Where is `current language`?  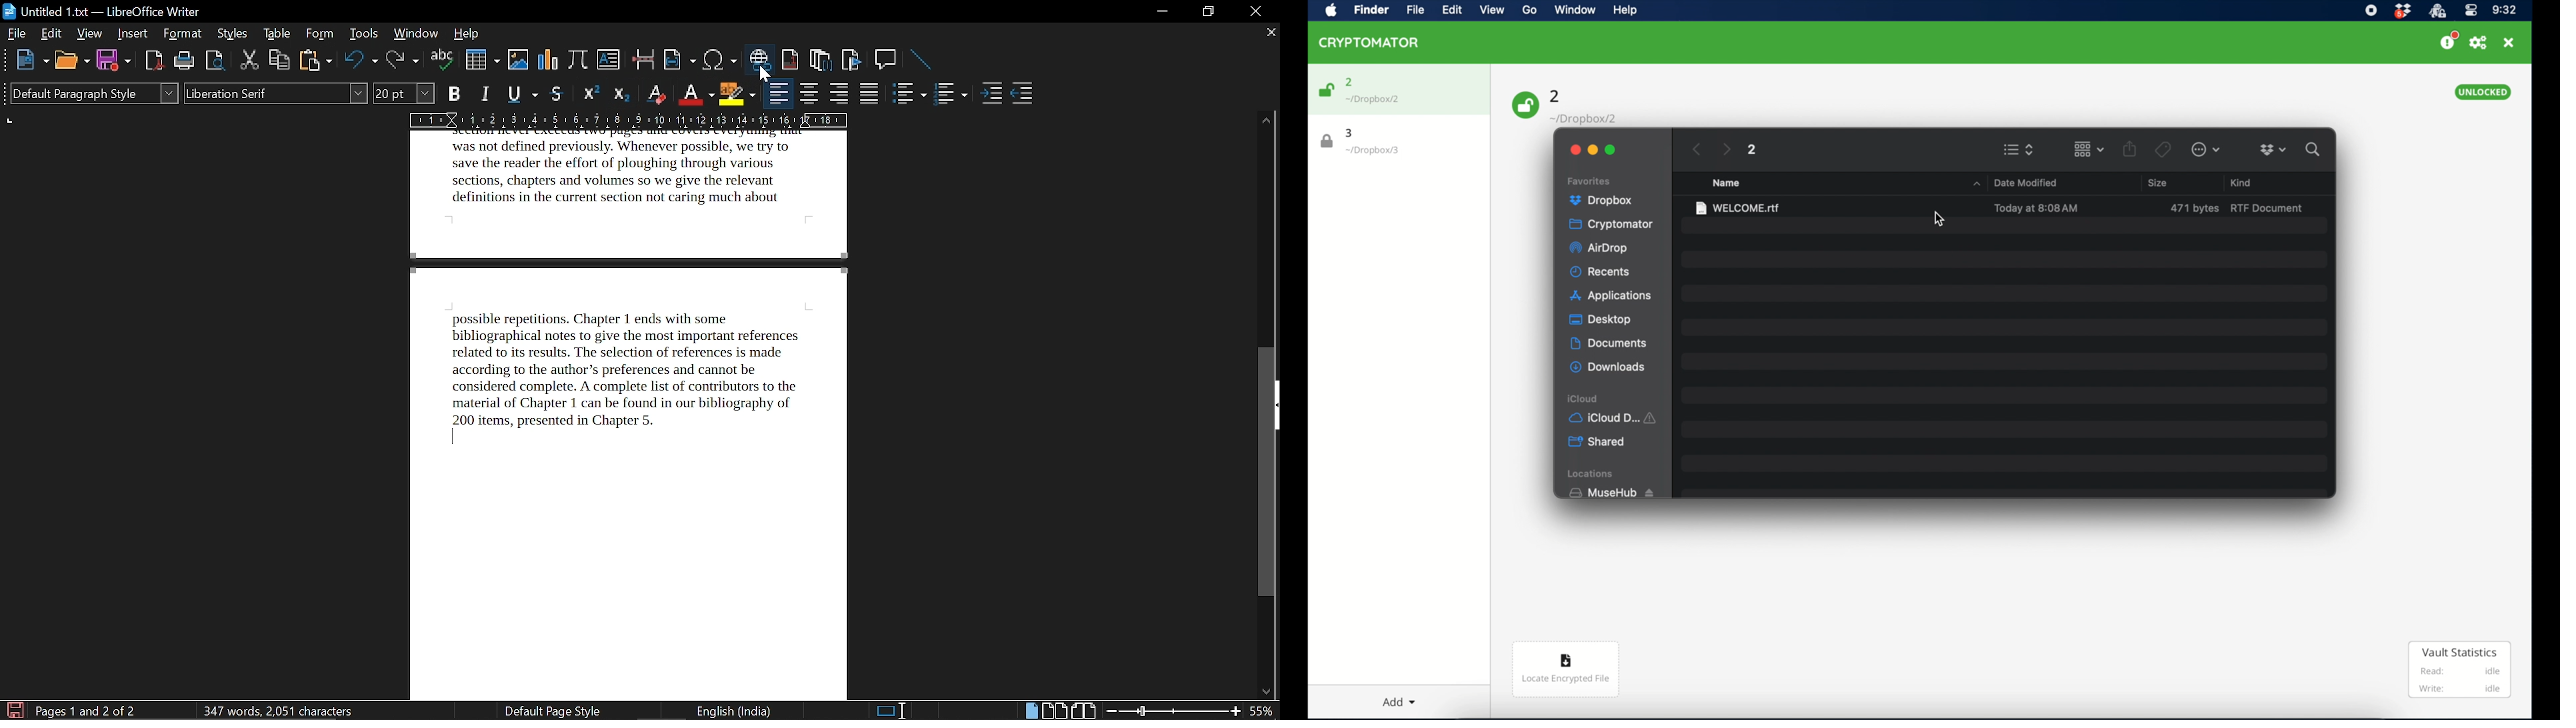 current language is located at coordinates (732, 711).